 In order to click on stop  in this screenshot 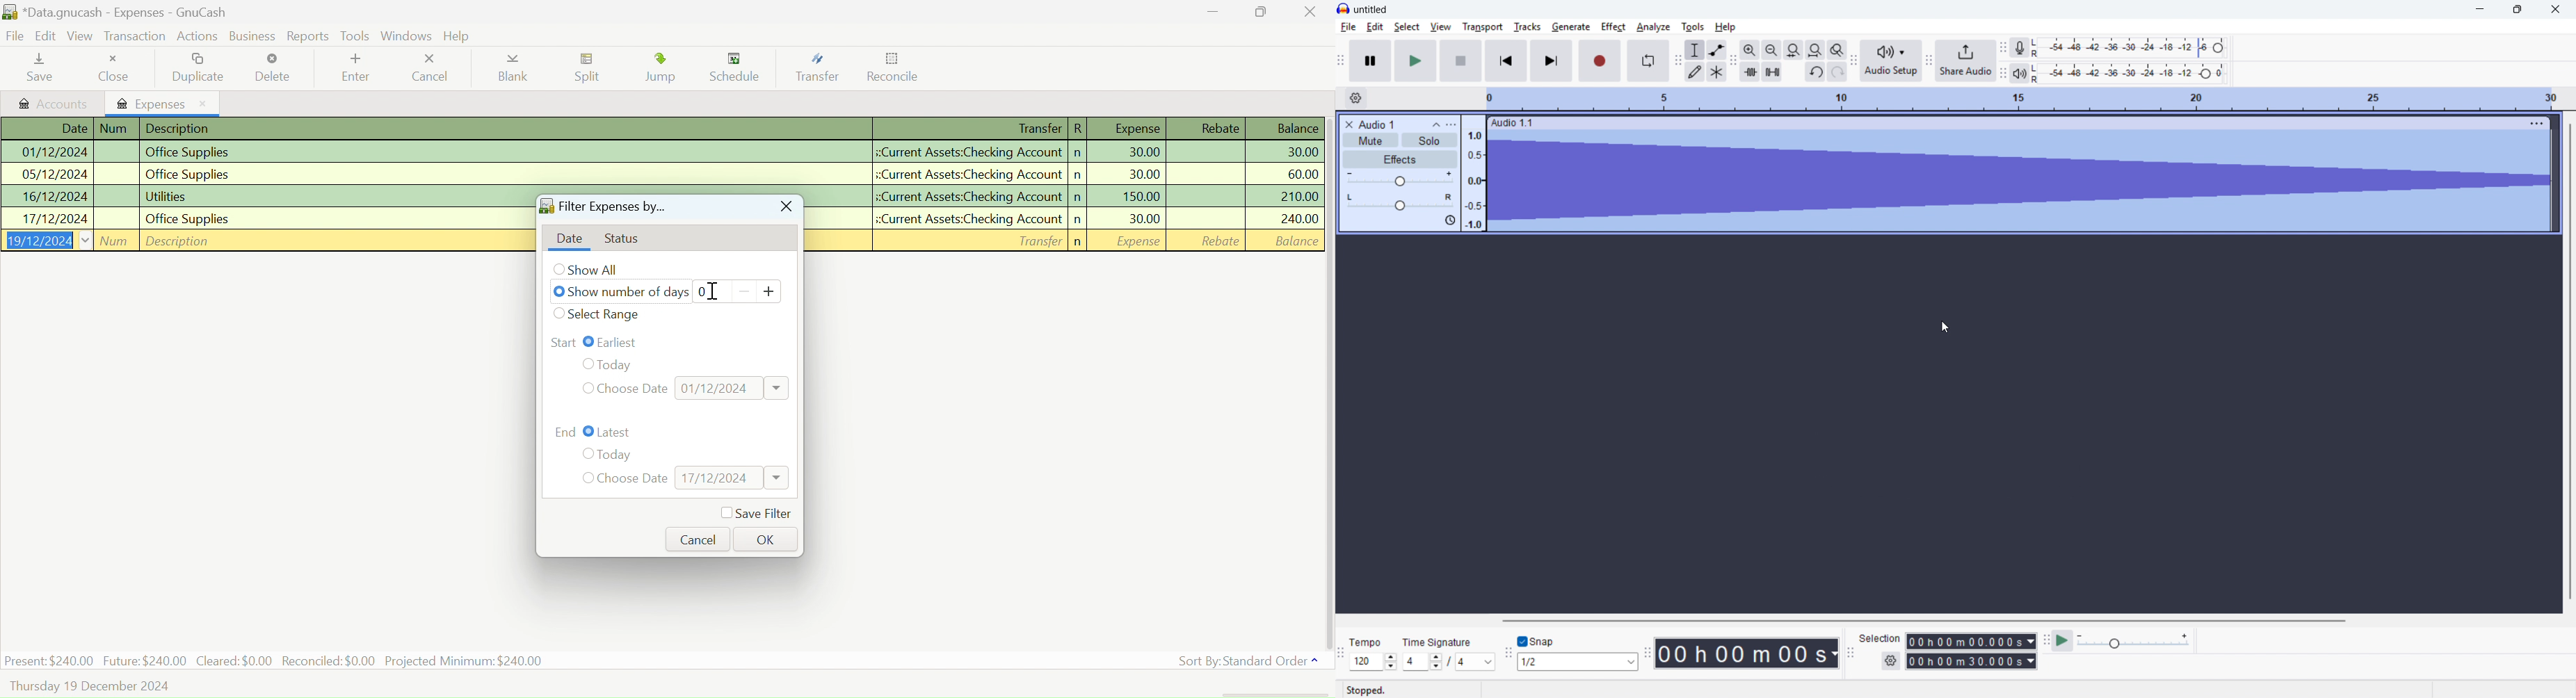, I will do `click(1461, 61)`.